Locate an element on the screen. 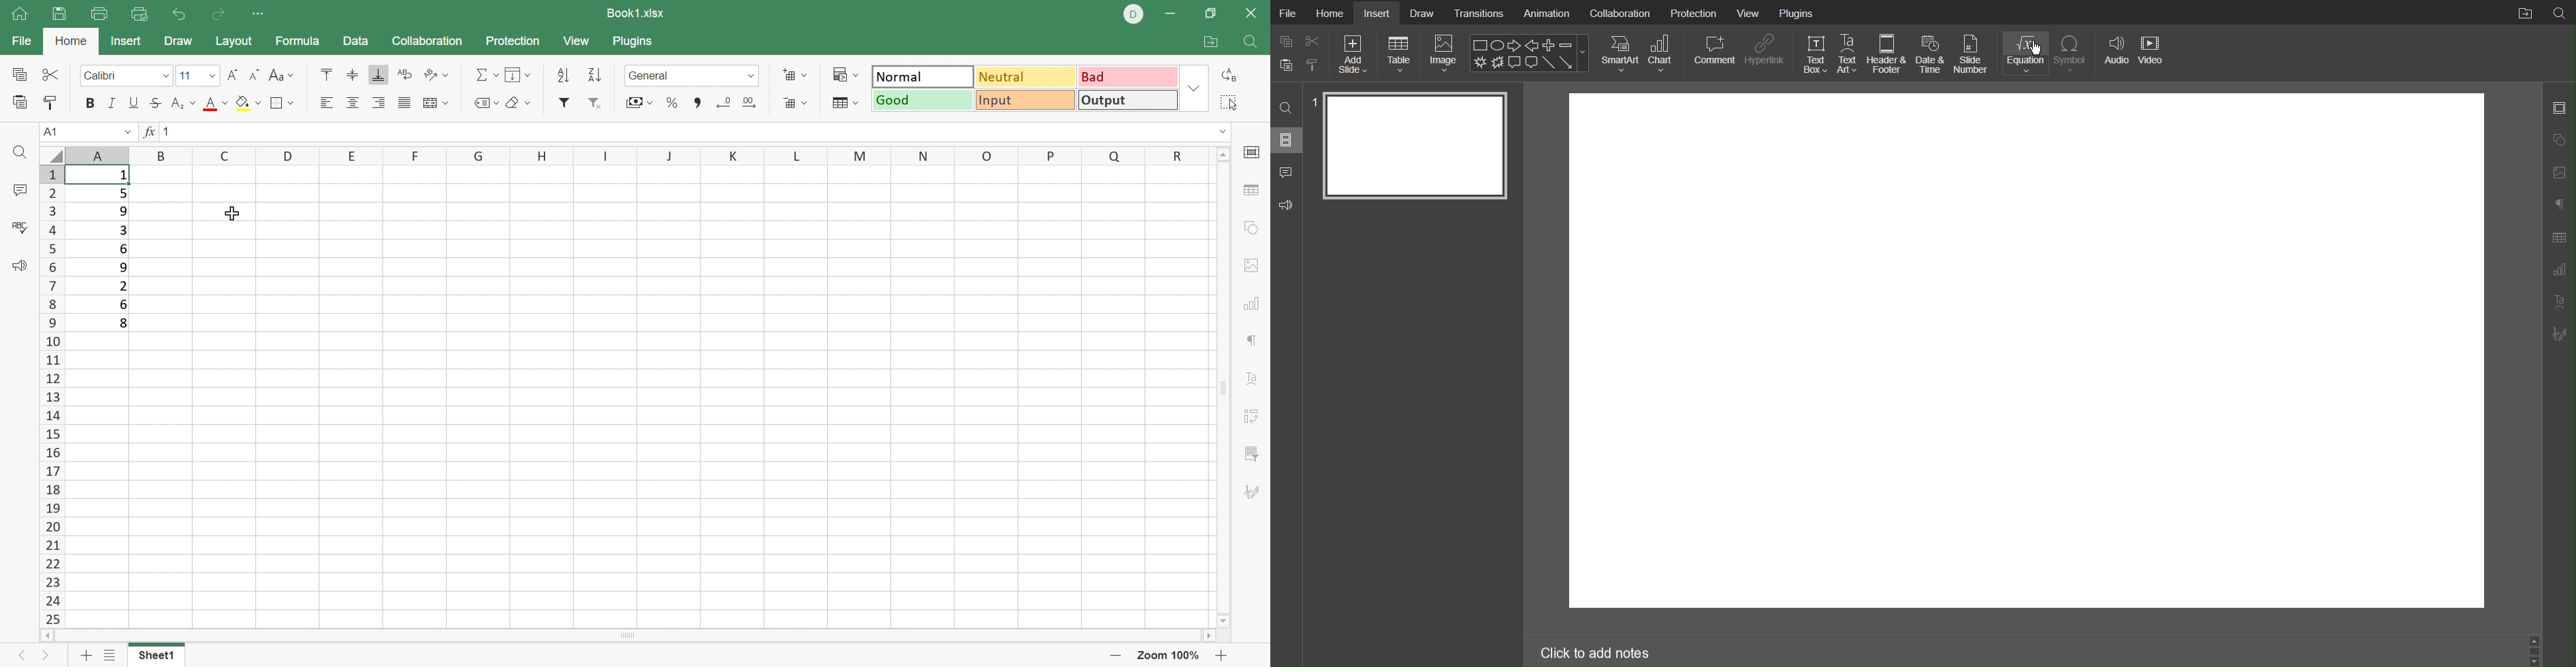 This screenshot has width=2576, height=672. Feedback and Support is located at coordinates (1288, 206).